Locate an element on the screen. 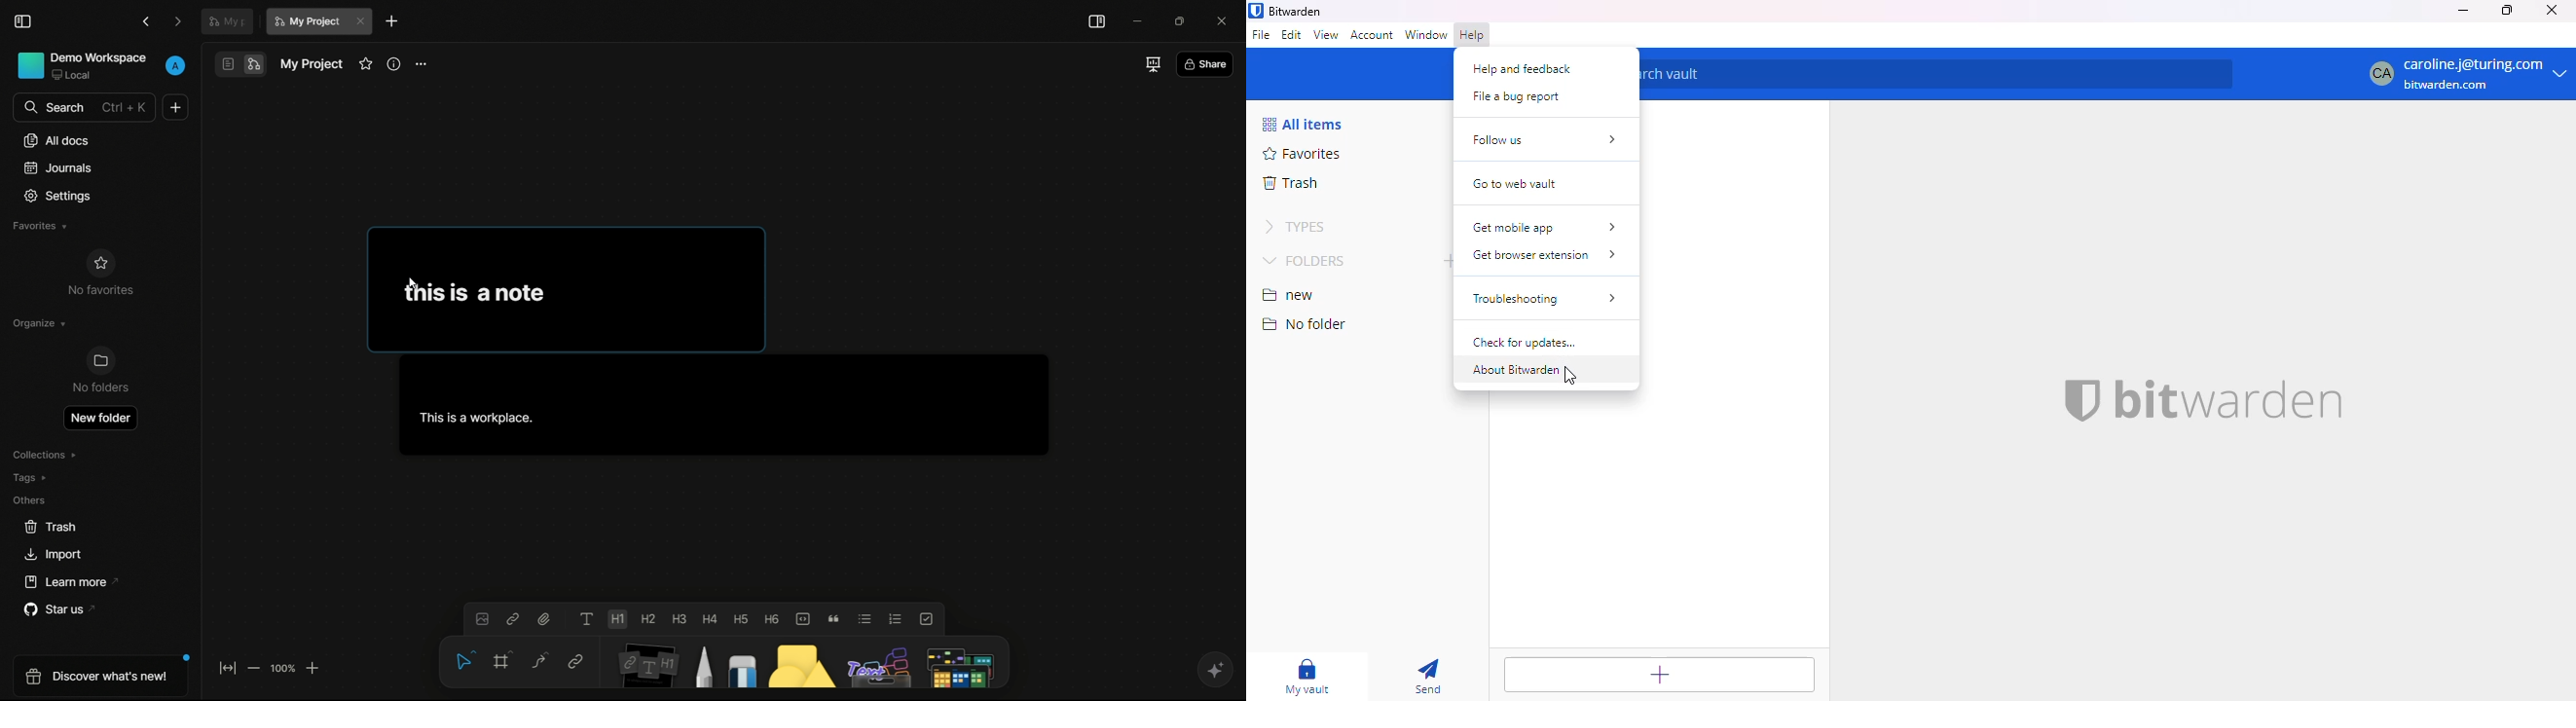  shapes is located at coordinates (797, 661).